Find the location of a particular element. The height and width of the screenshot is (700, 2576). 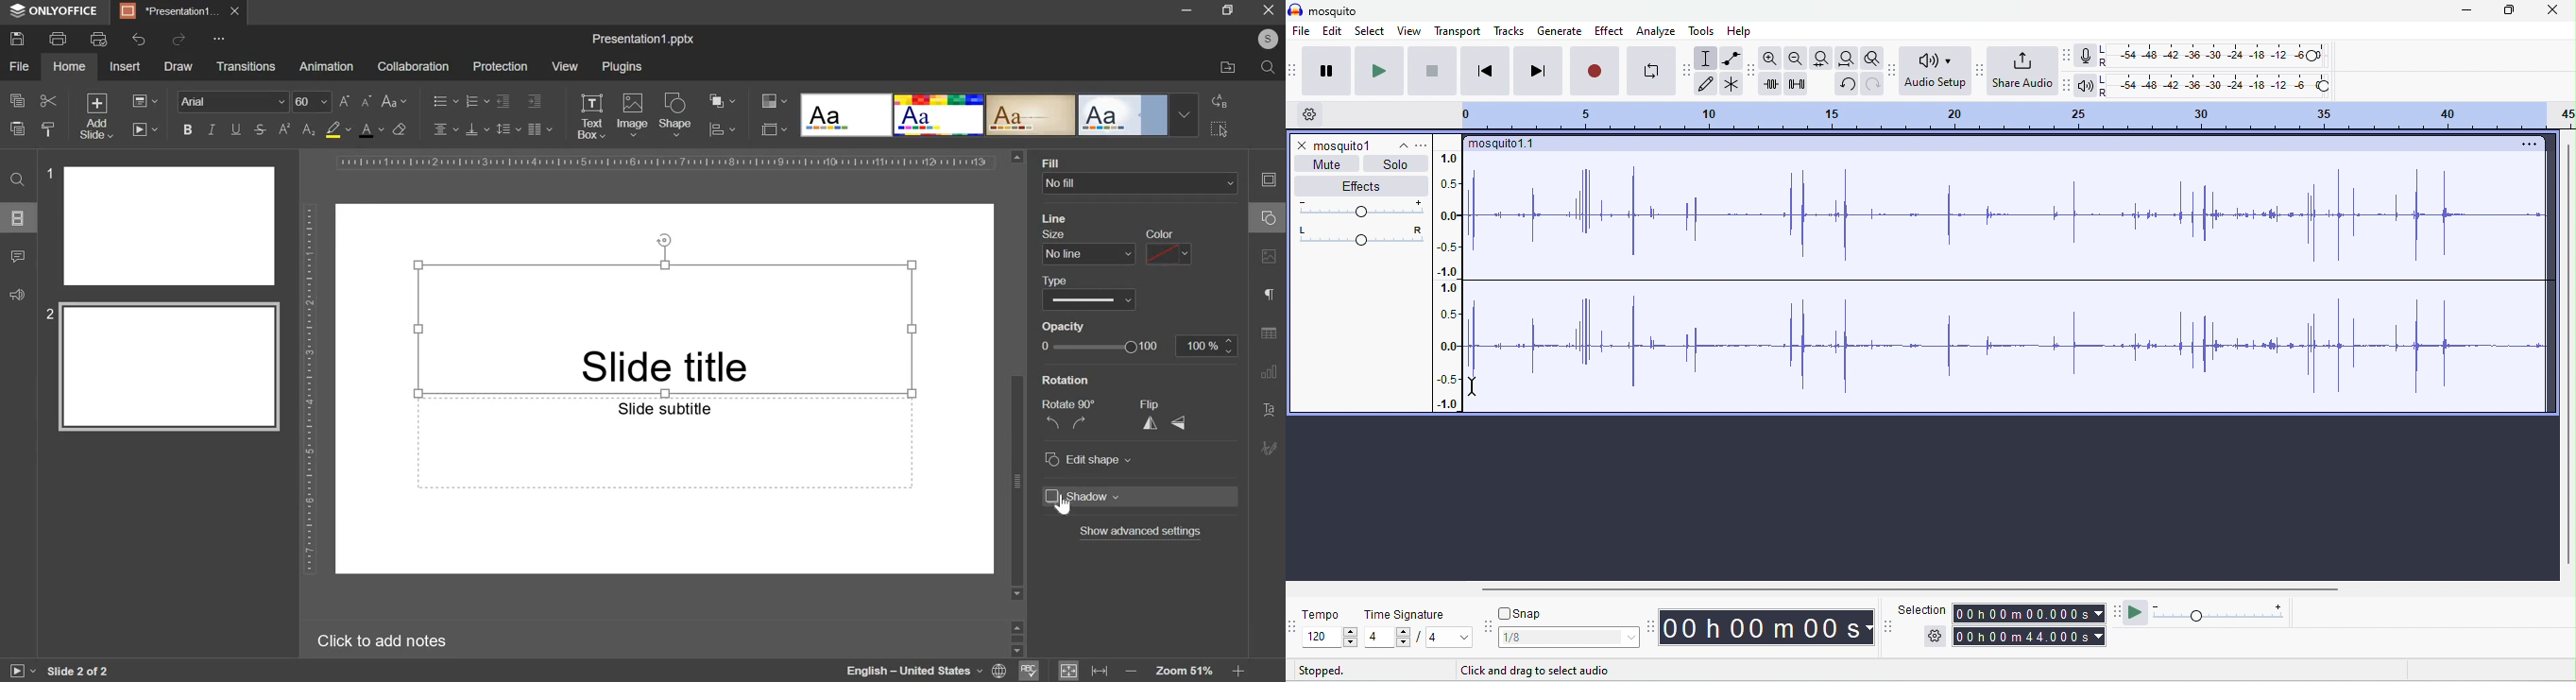

mute is located at coordinates (1327, 163).